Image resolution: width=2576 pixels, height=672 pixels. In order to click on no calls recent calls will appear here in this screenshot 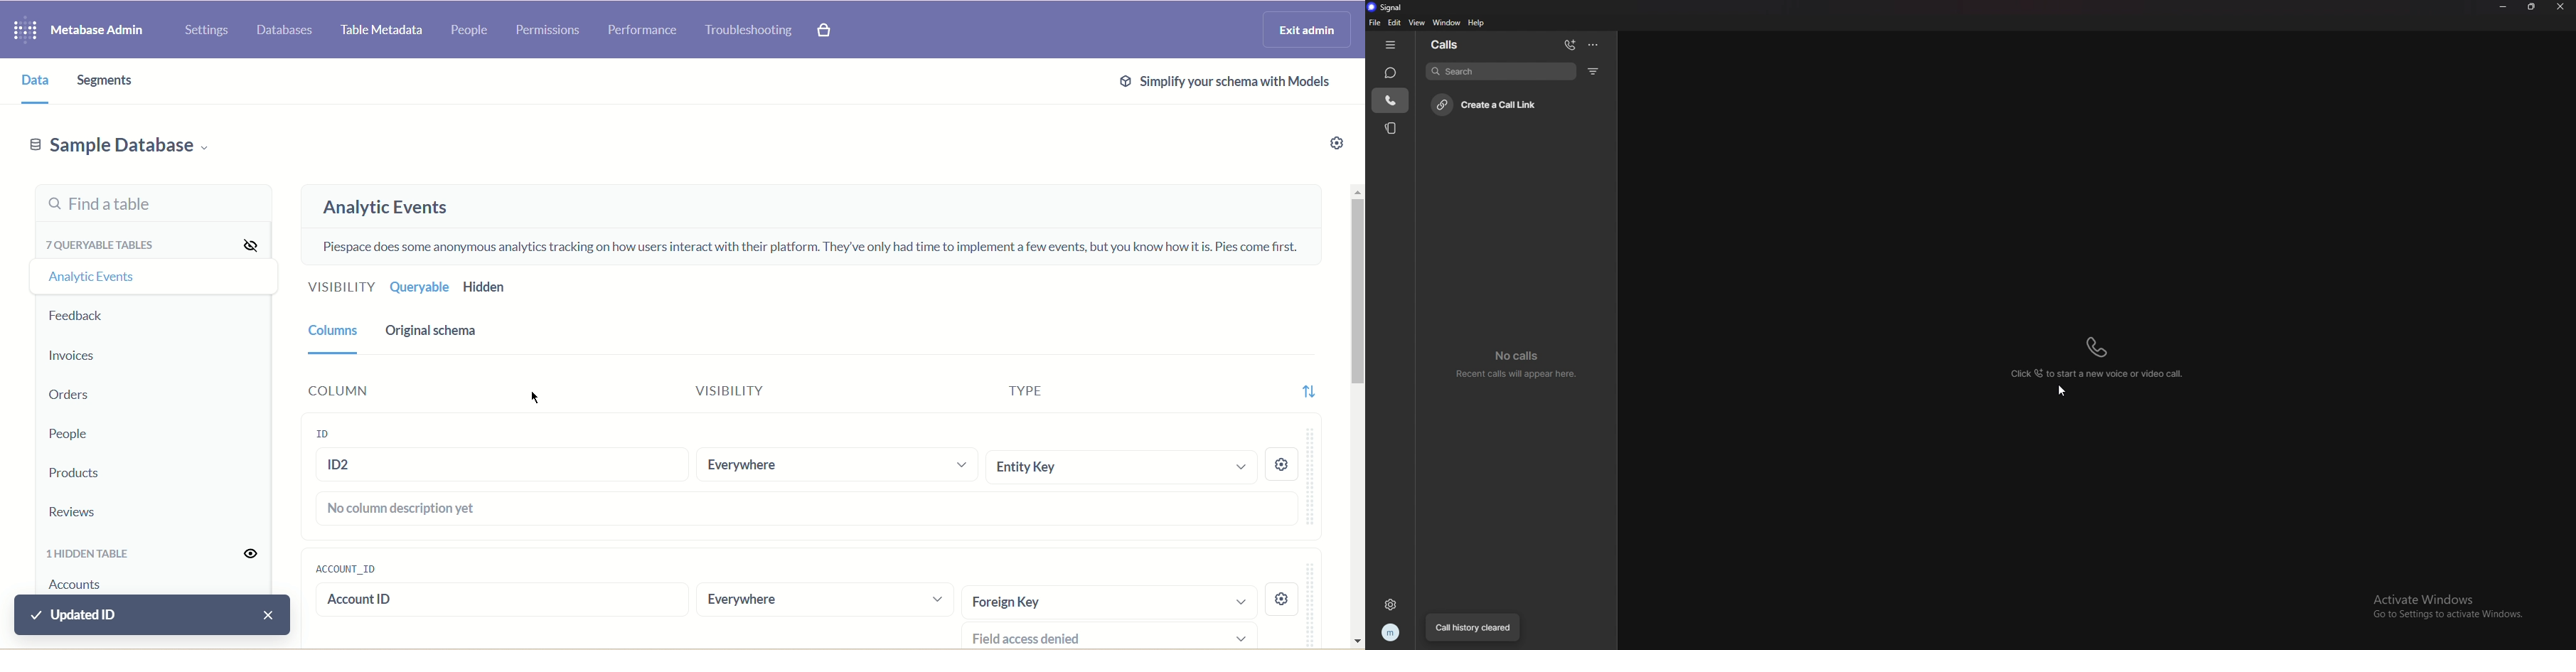, I will do `click(1517, 365)`.